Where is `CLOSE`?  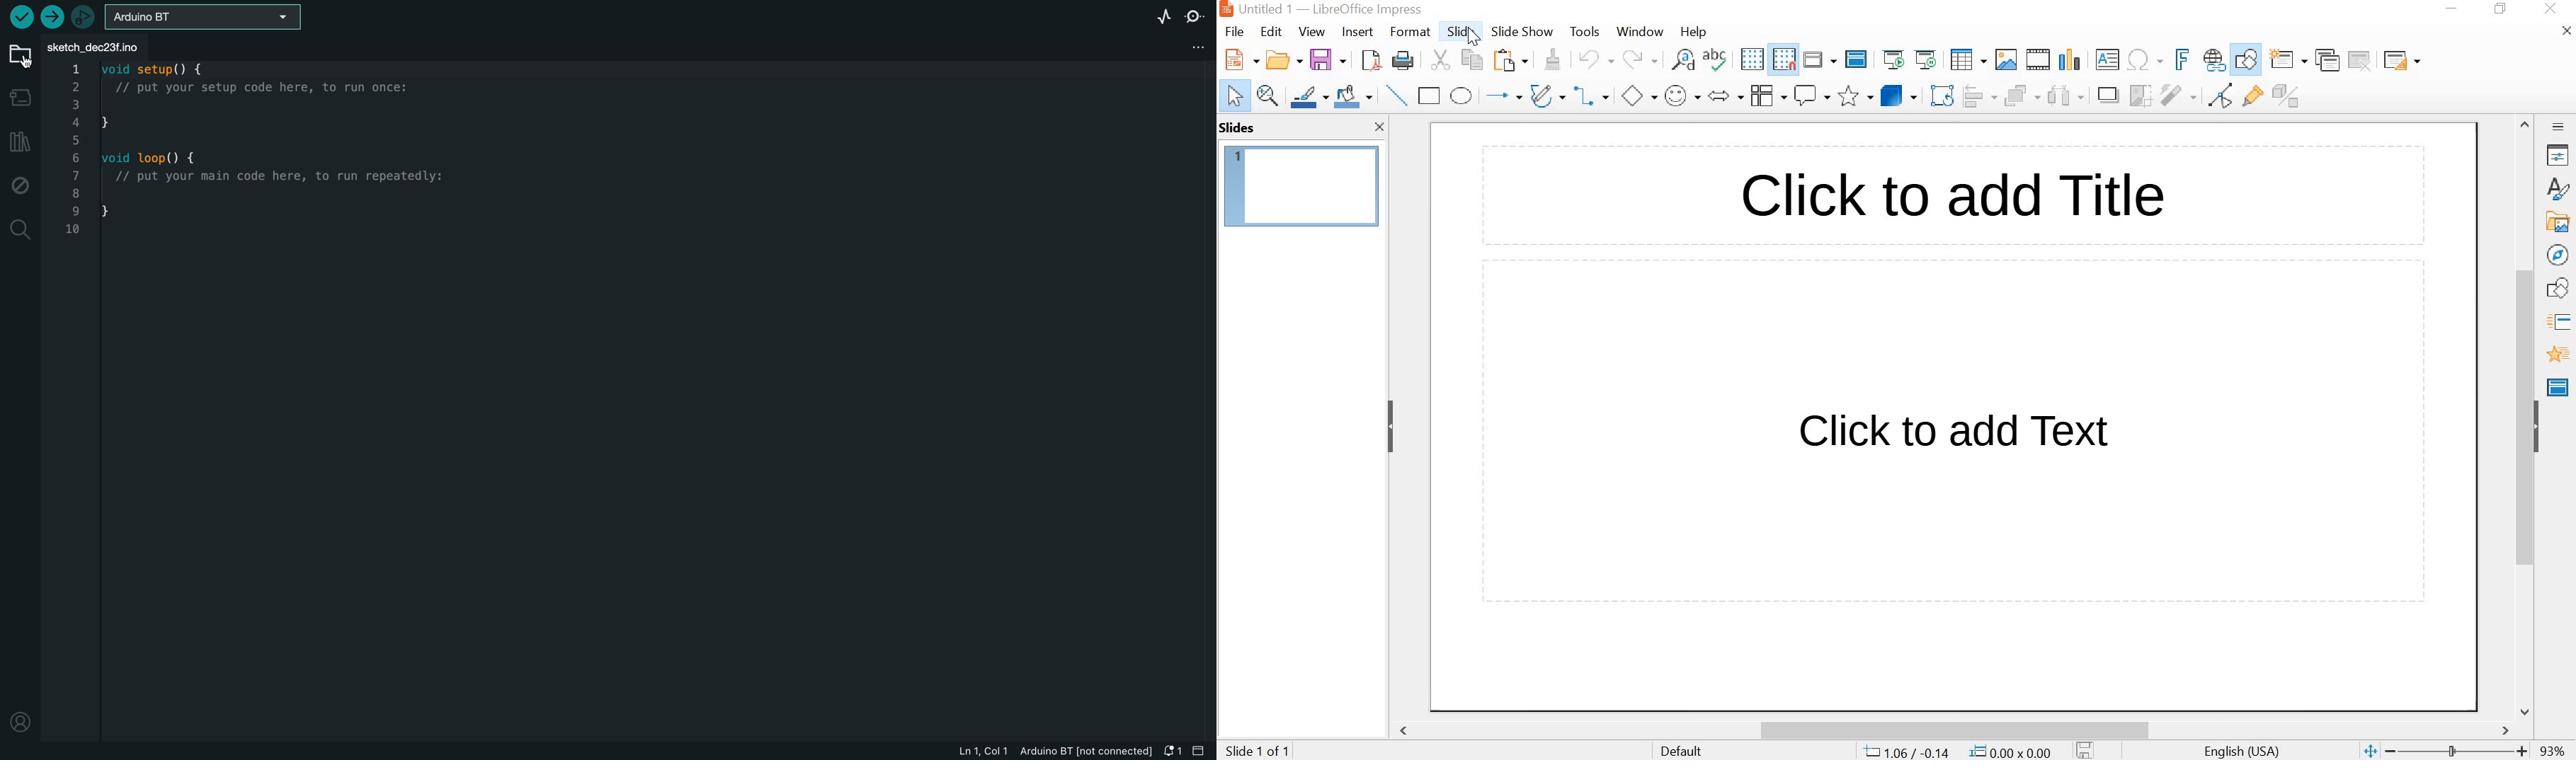
CLOSE is located at coordinates (2552, 8).